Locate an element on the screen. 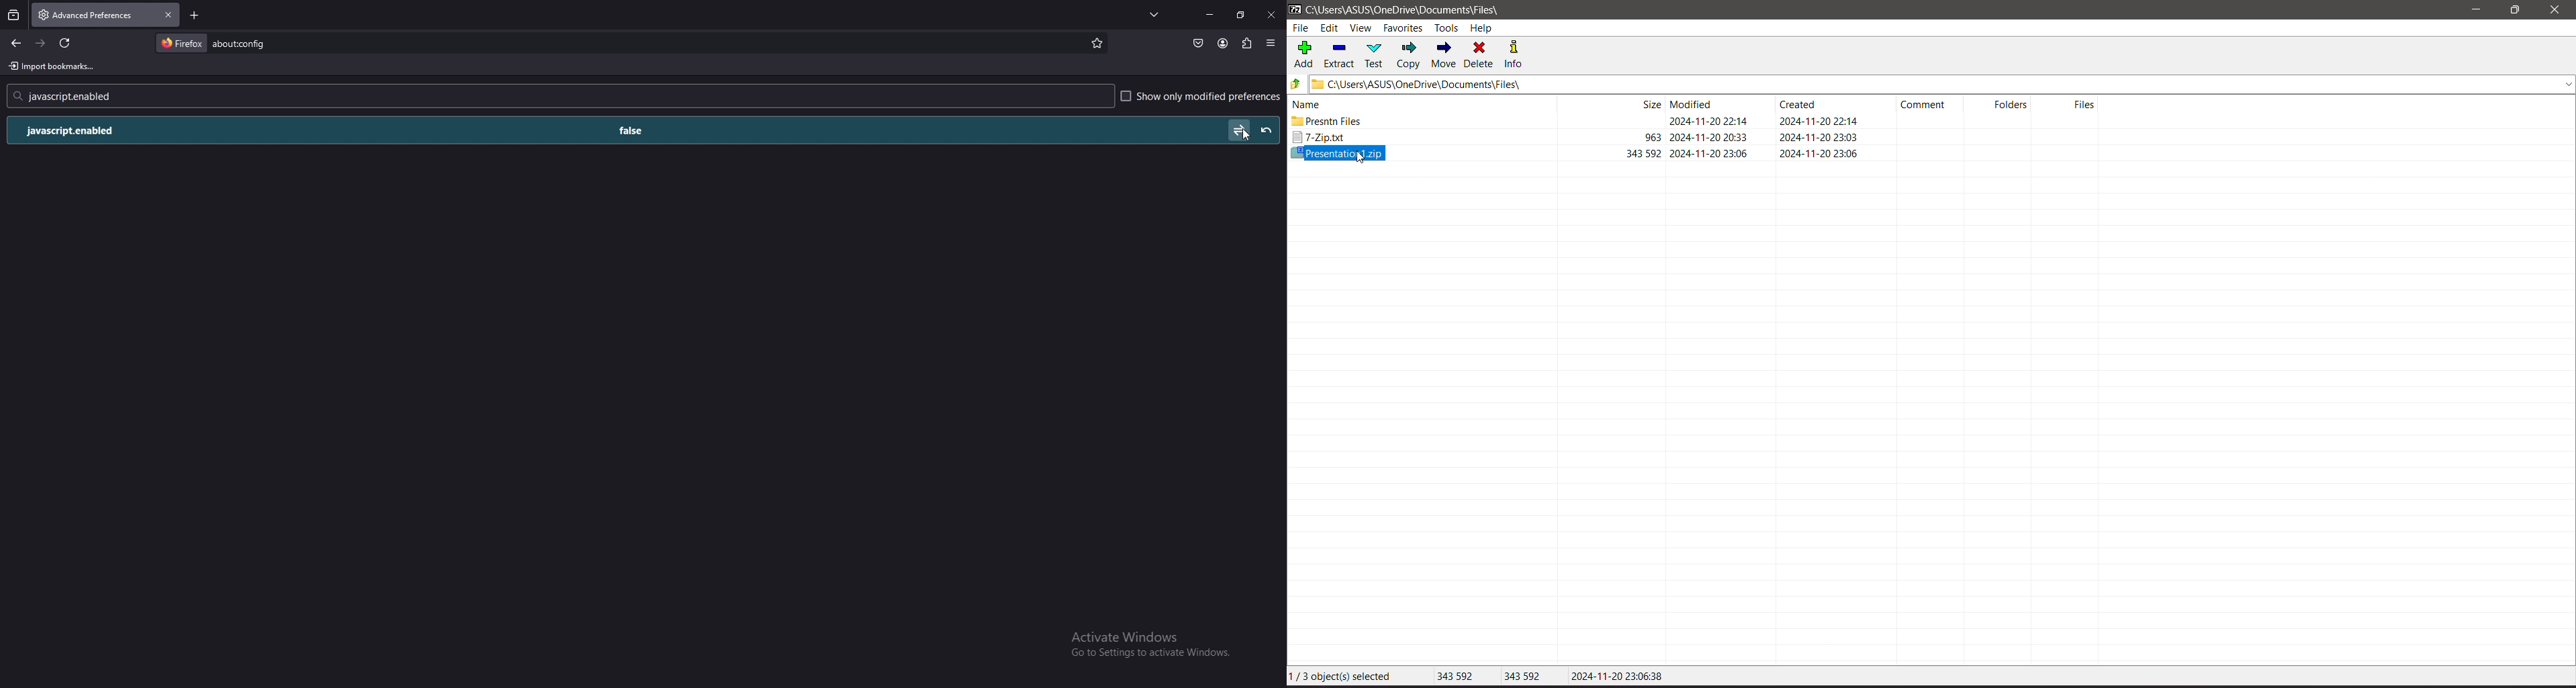 The width and height of the screenshot is (2576, 700). show only modified preference is located at coordinates (1202, 97).